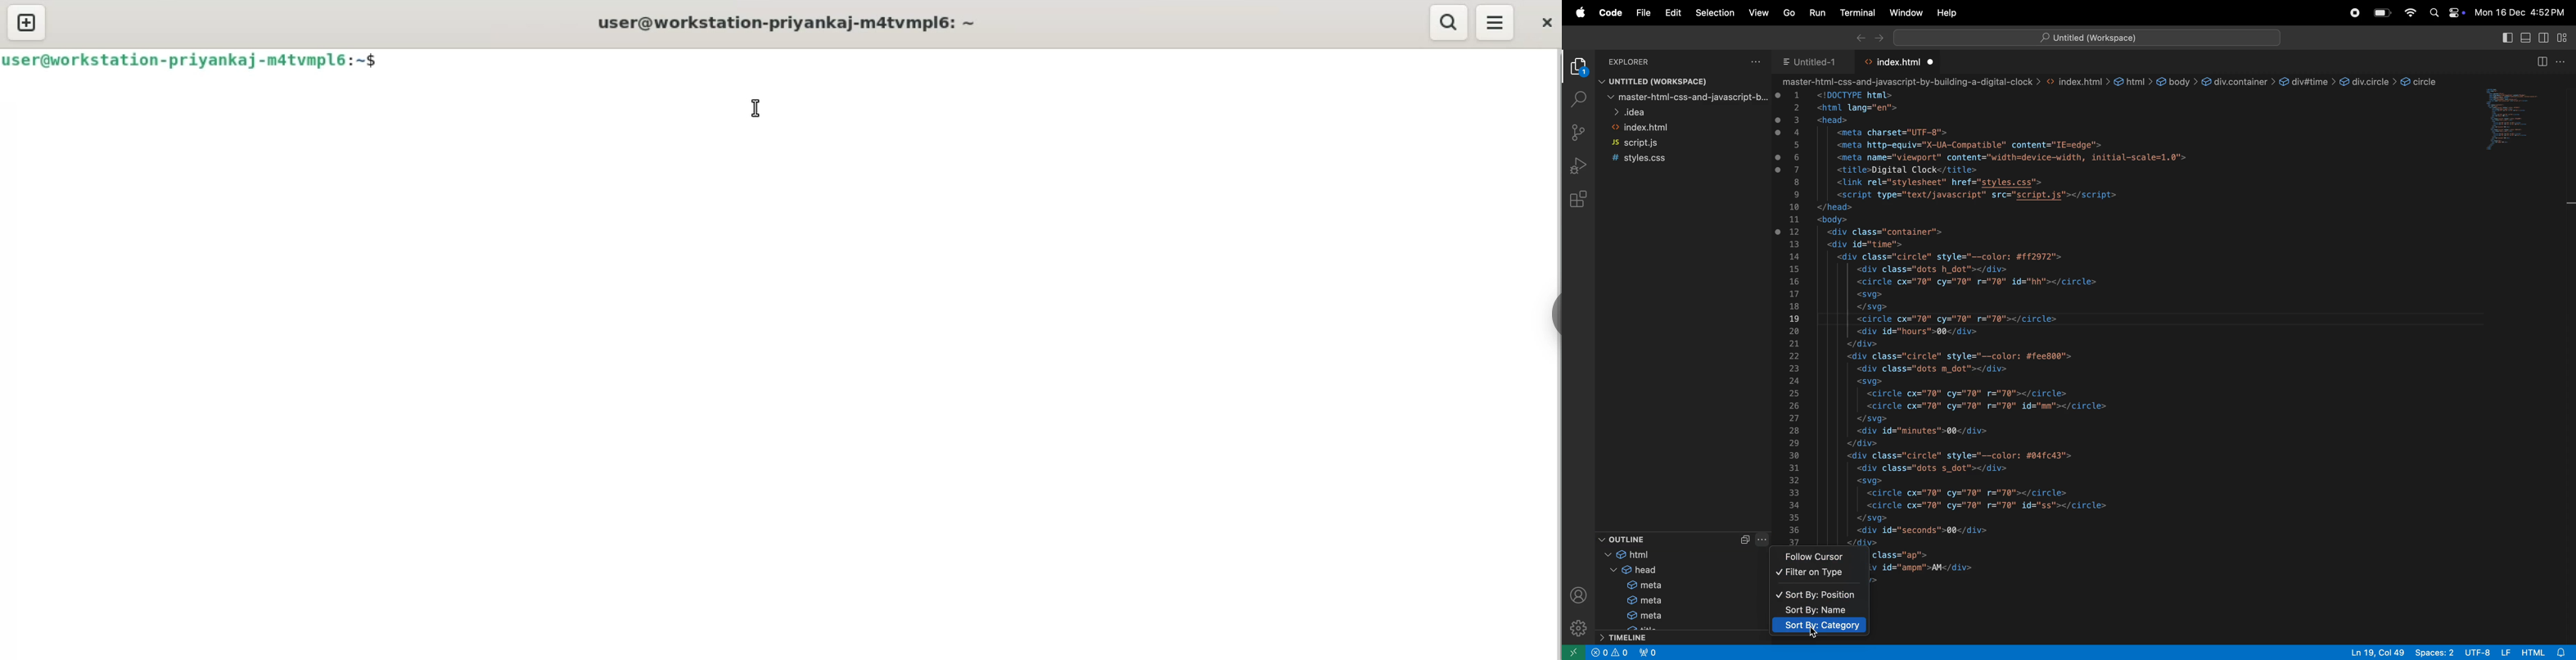 This screenshot has width=2576, height=672. Describe the element at coordinates (1655, 538) in the screenshot. I see `outline` at that location.